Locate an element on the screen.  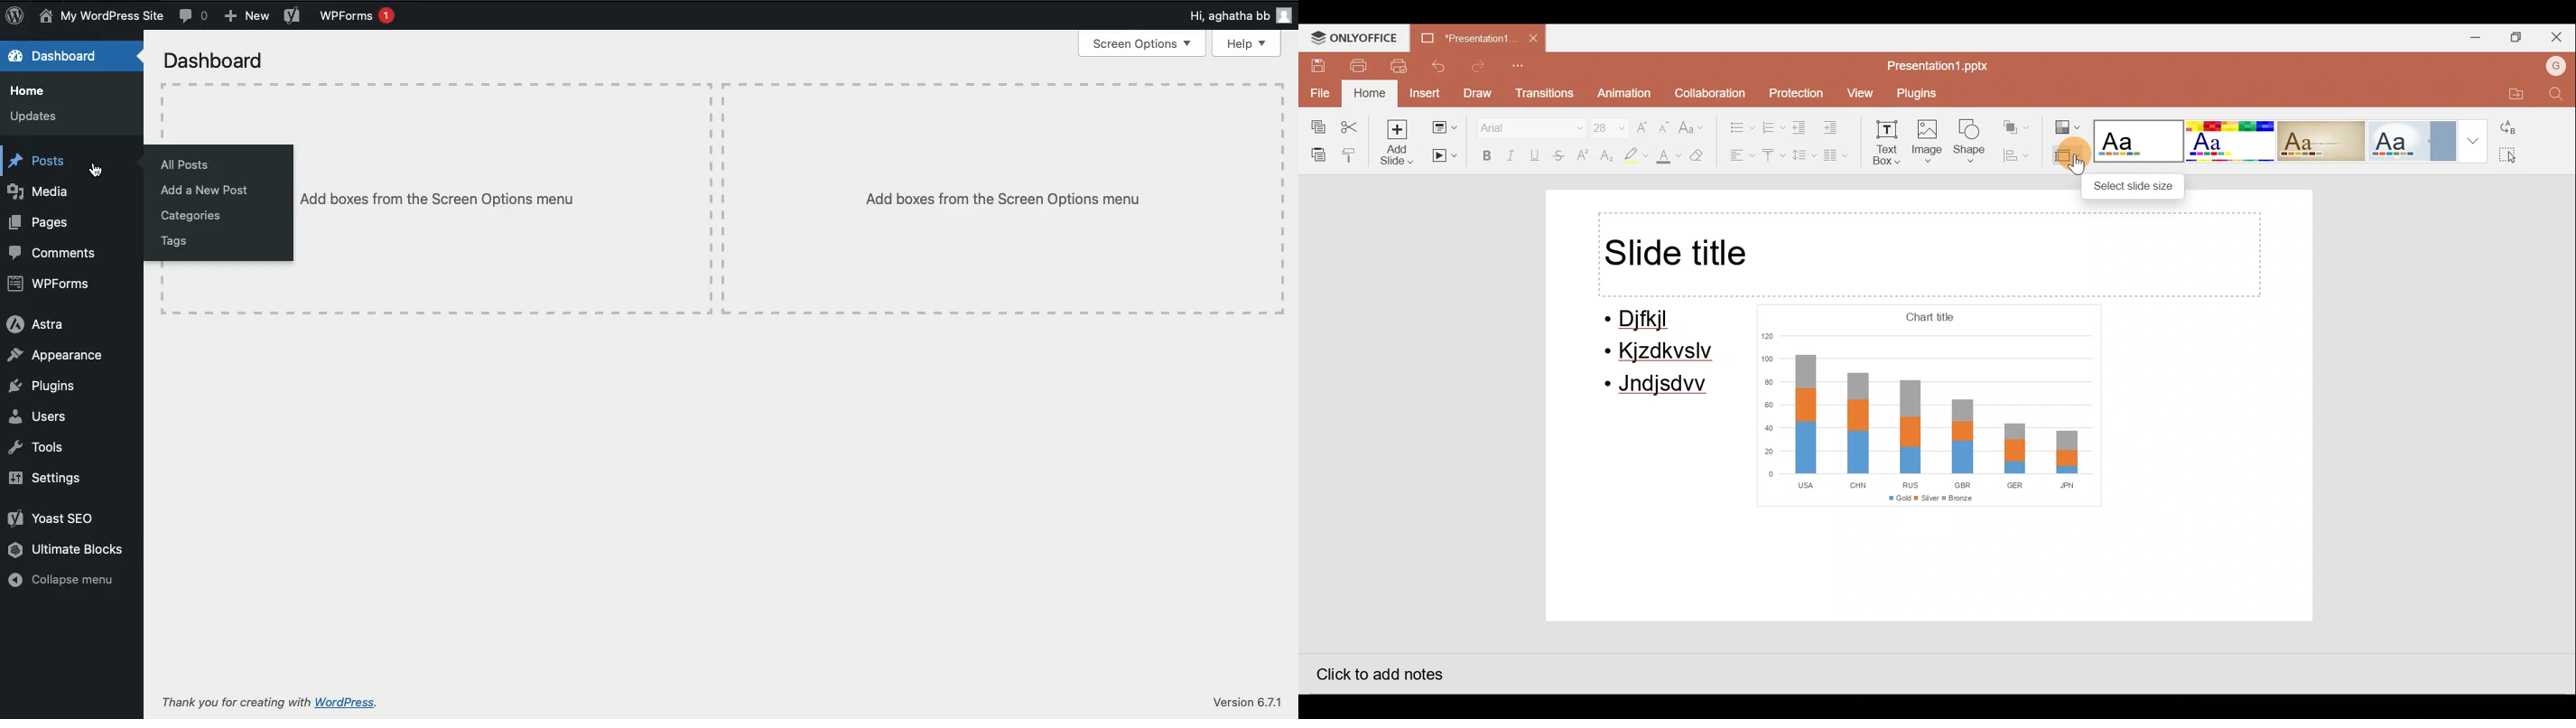
Settings is located at coordinates (51, 478).